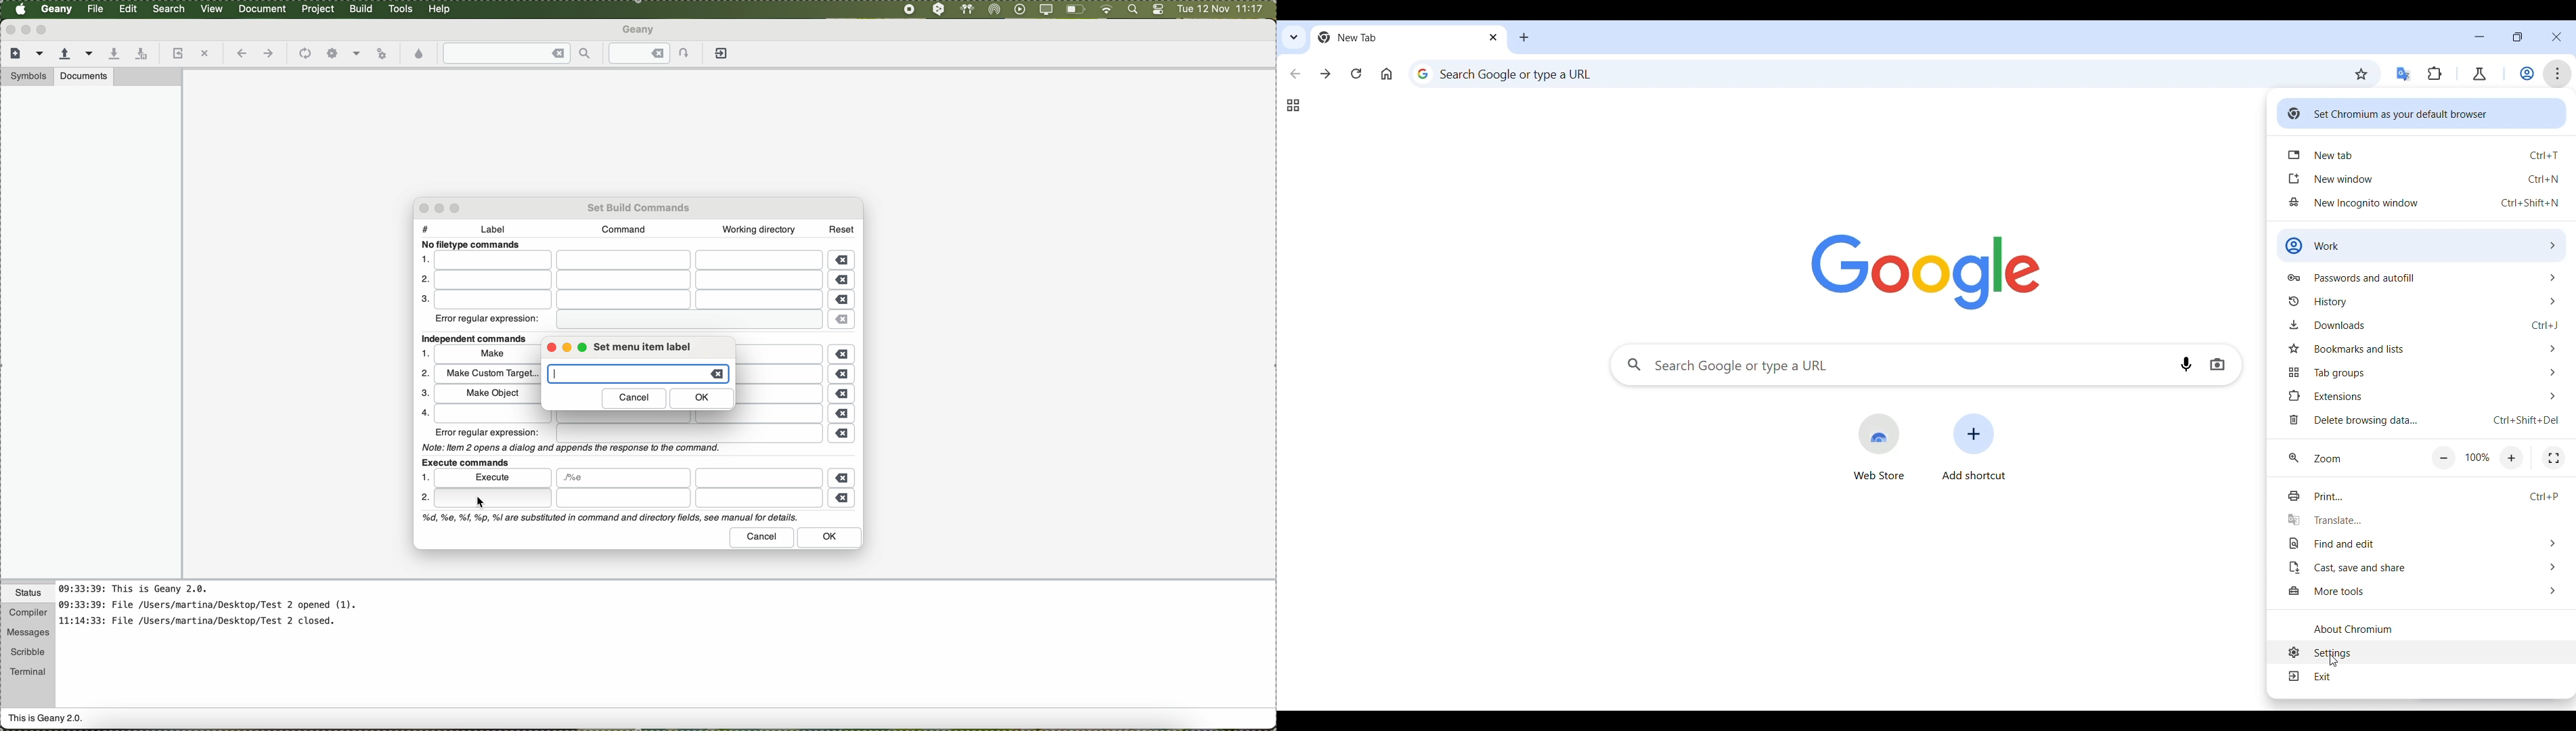  I want to click on Google translator extension, so click(2404, 74).